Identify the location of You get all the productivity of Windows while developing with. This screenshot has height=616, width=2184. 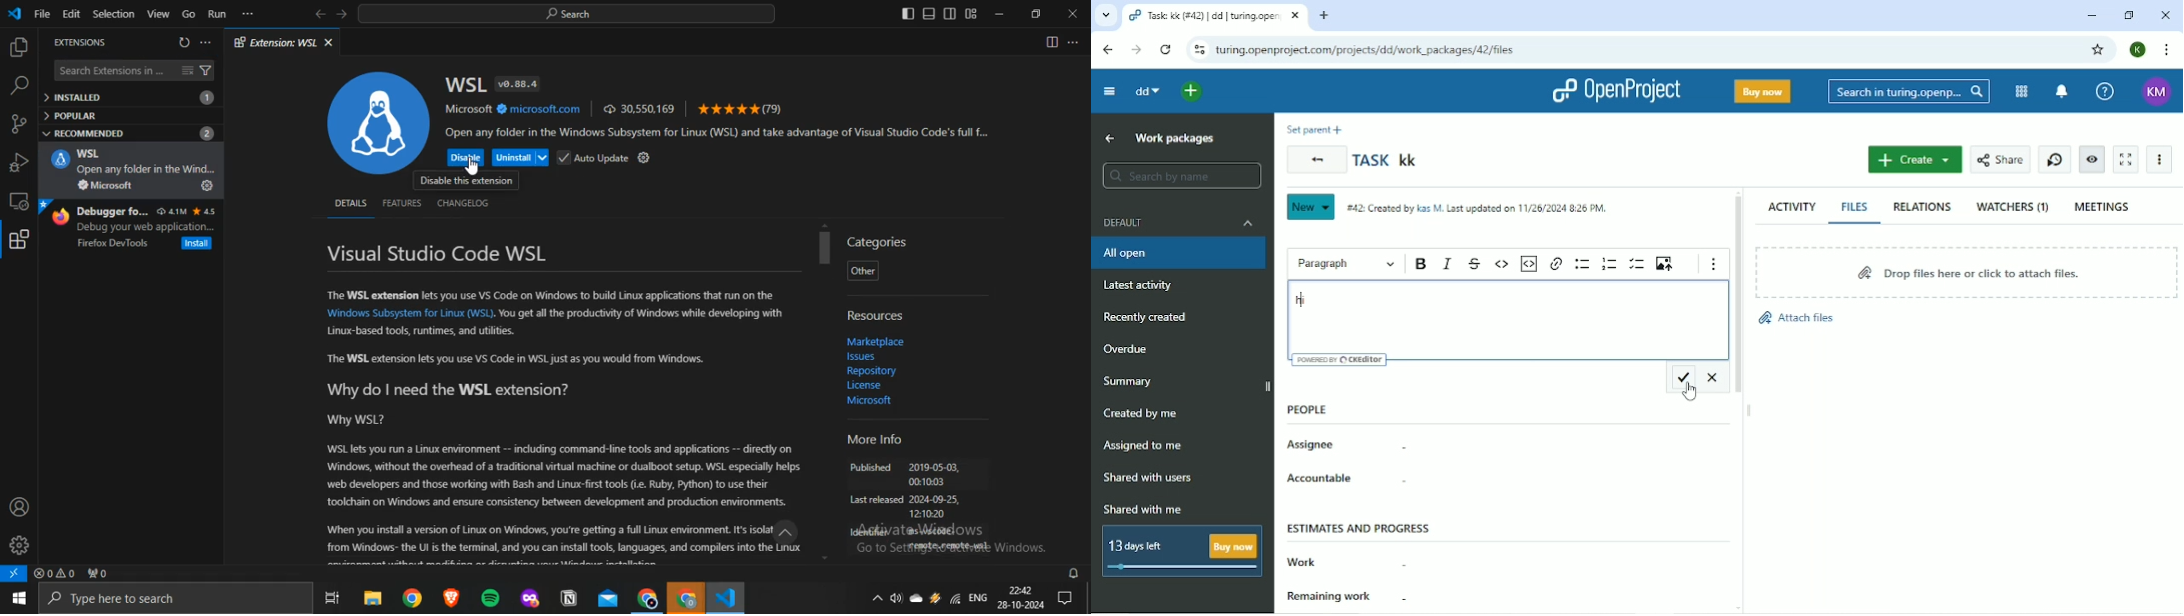
(641, 314).